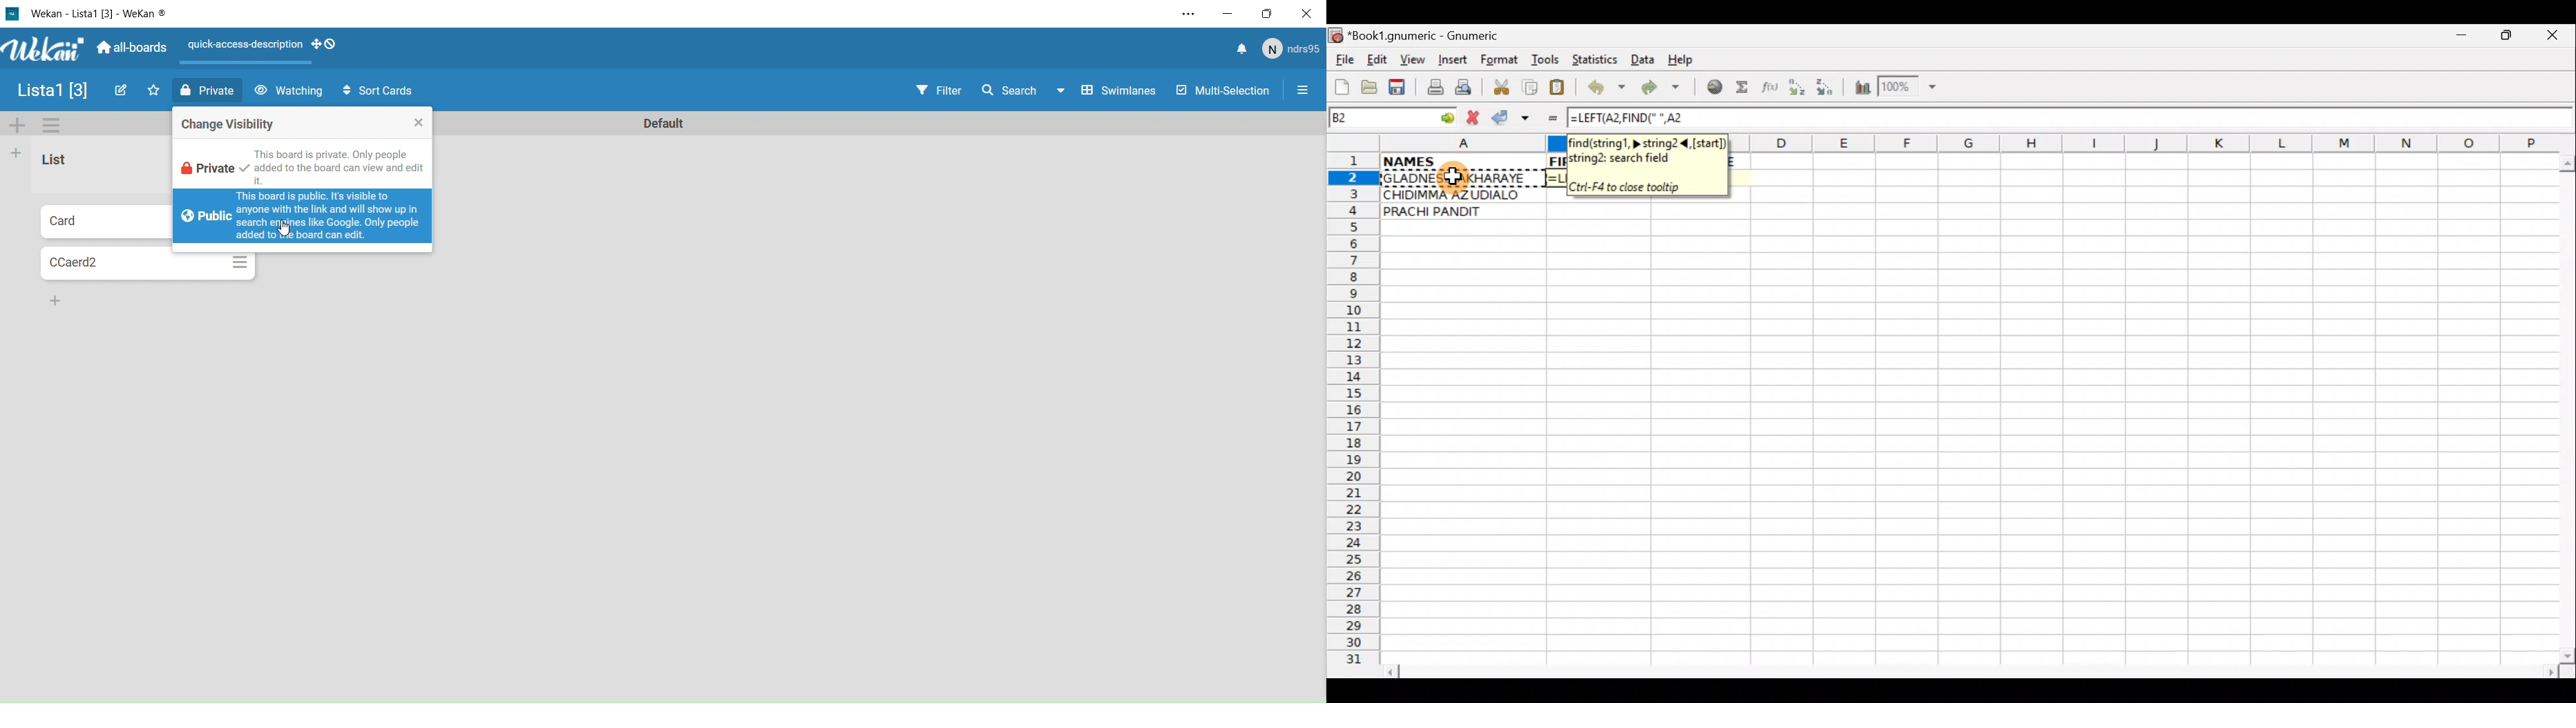 This screenshot has width=2576, height=728. What do you see at coordinates (1501, 85) in the screenshot?
I see `Cut selection` at bounding box center [1501, 85].